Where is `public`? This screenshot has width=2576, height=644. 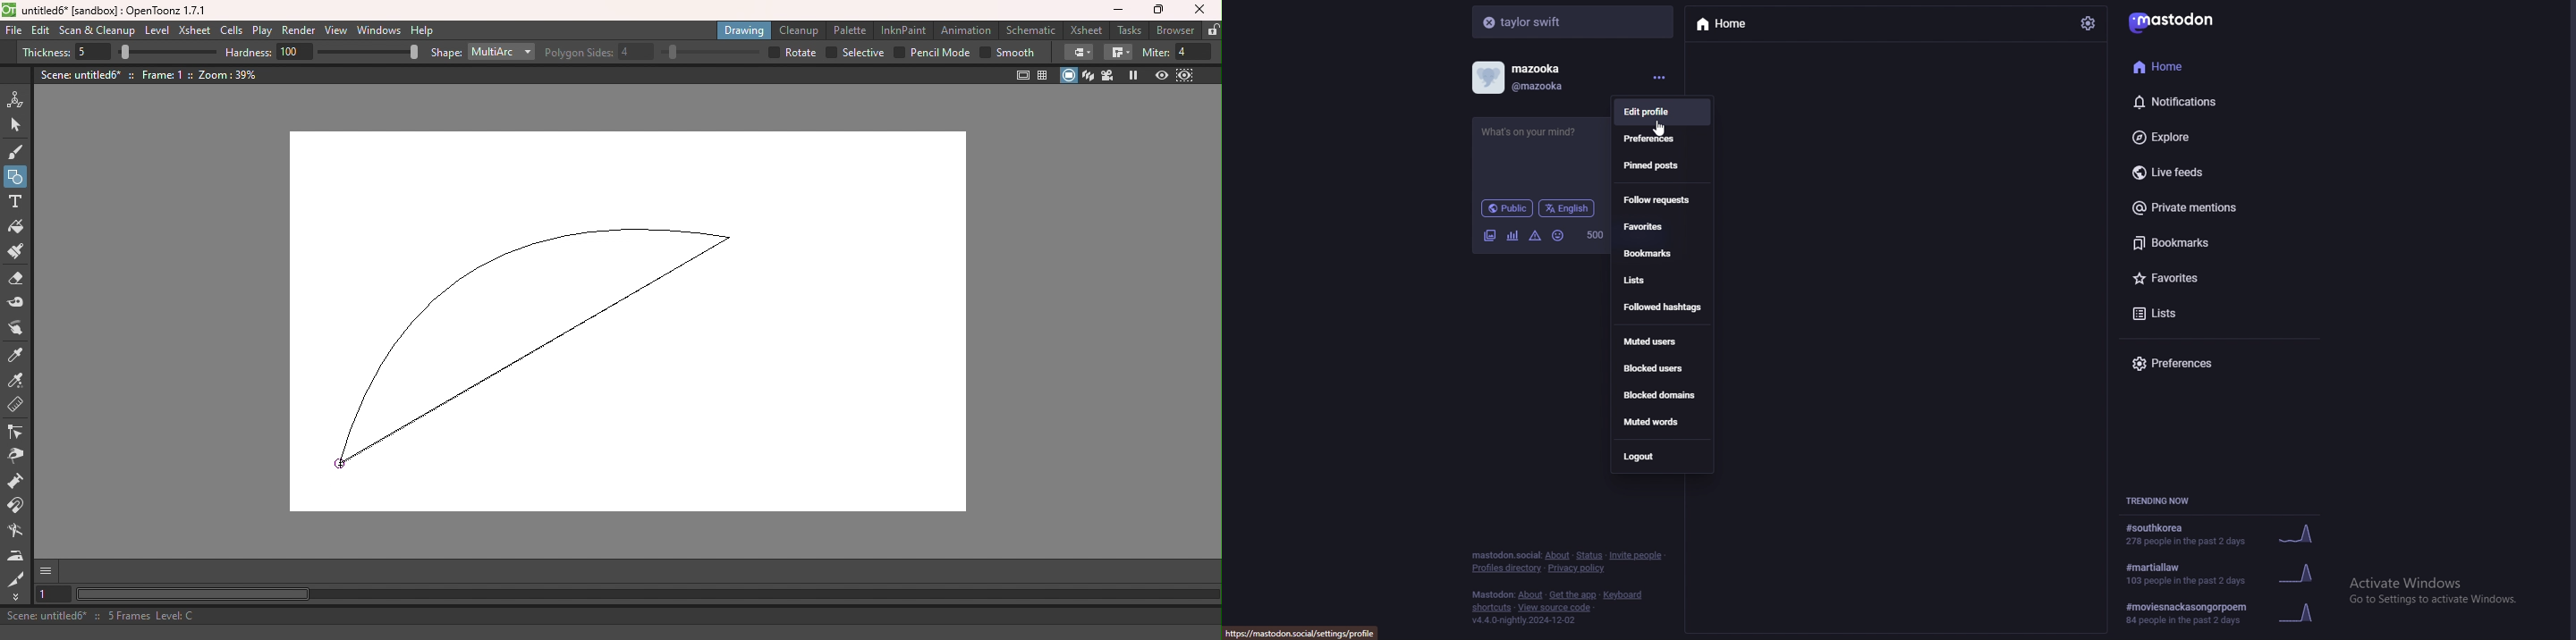
public is located at coordinates (1508, 208).